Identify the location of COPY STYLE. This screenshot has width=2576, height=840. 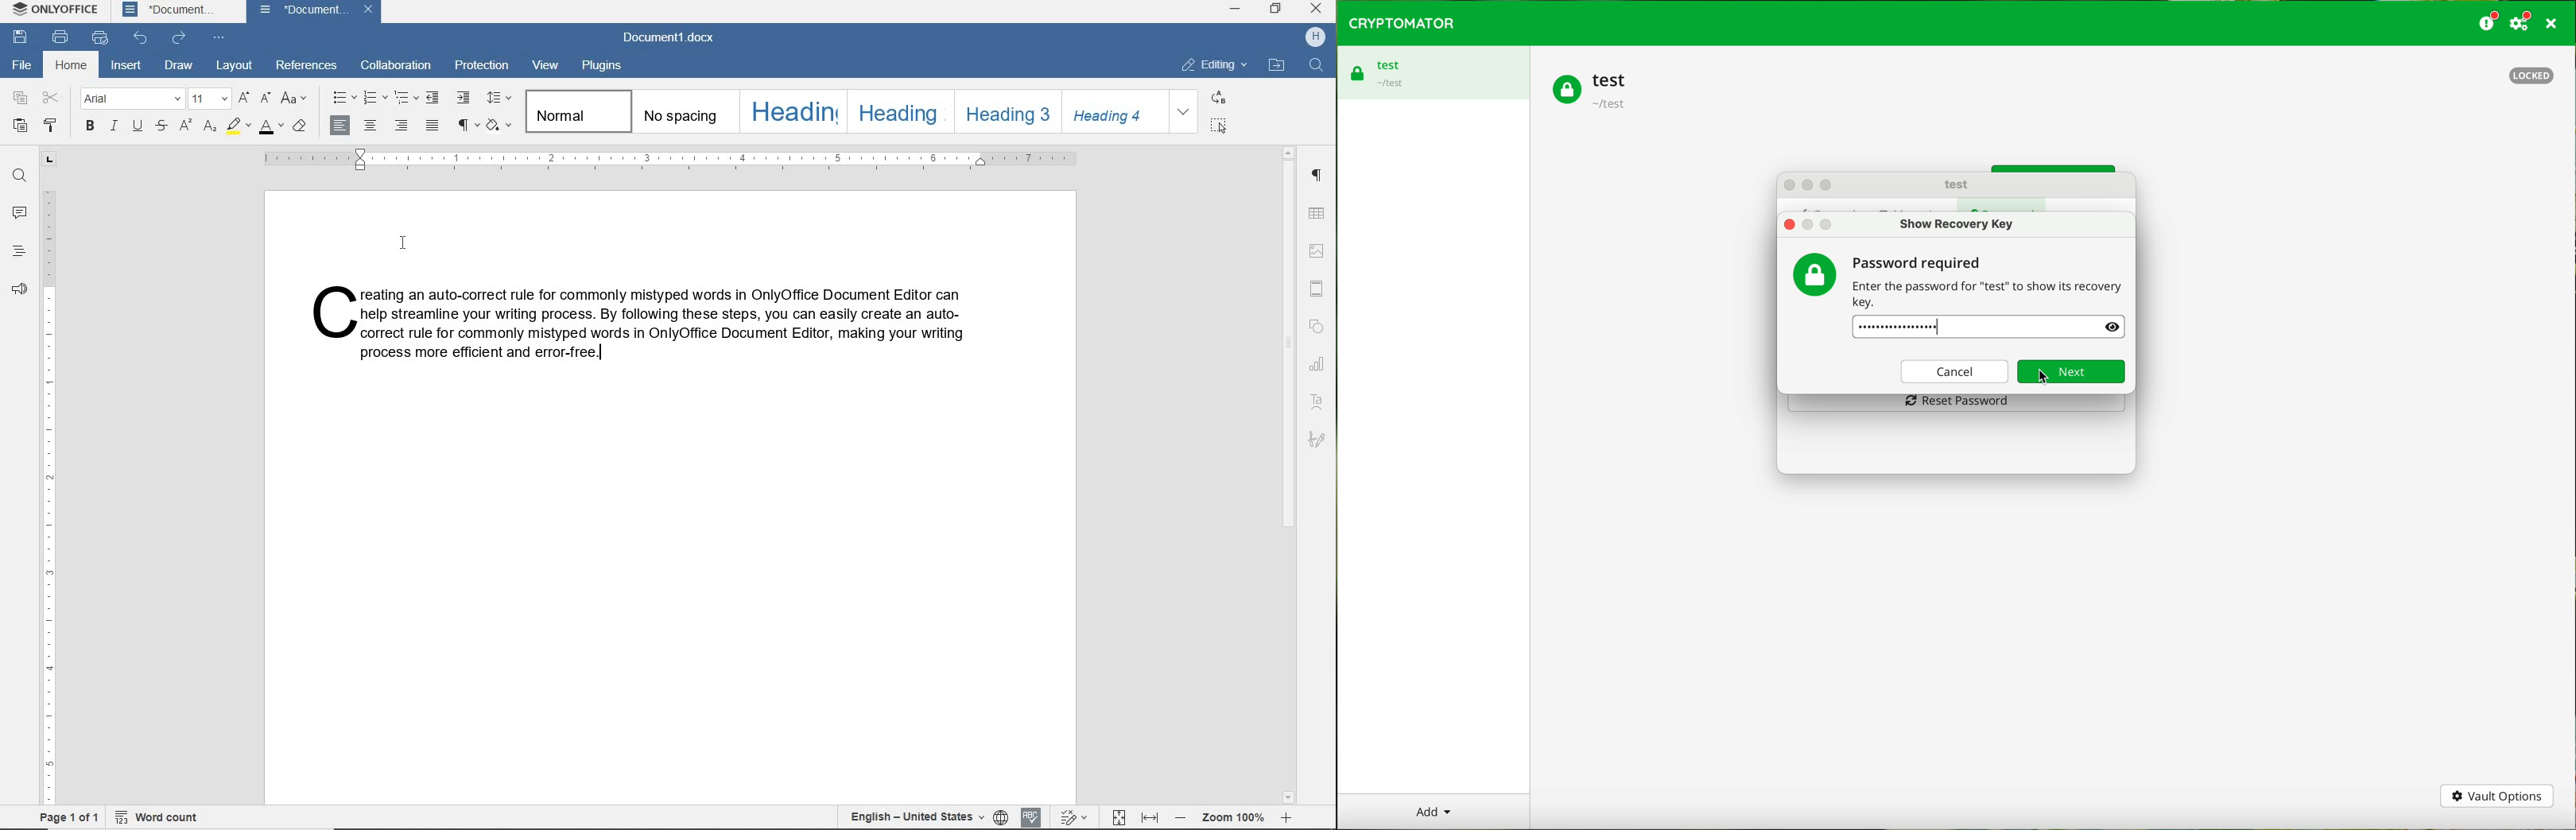
(52, 125).